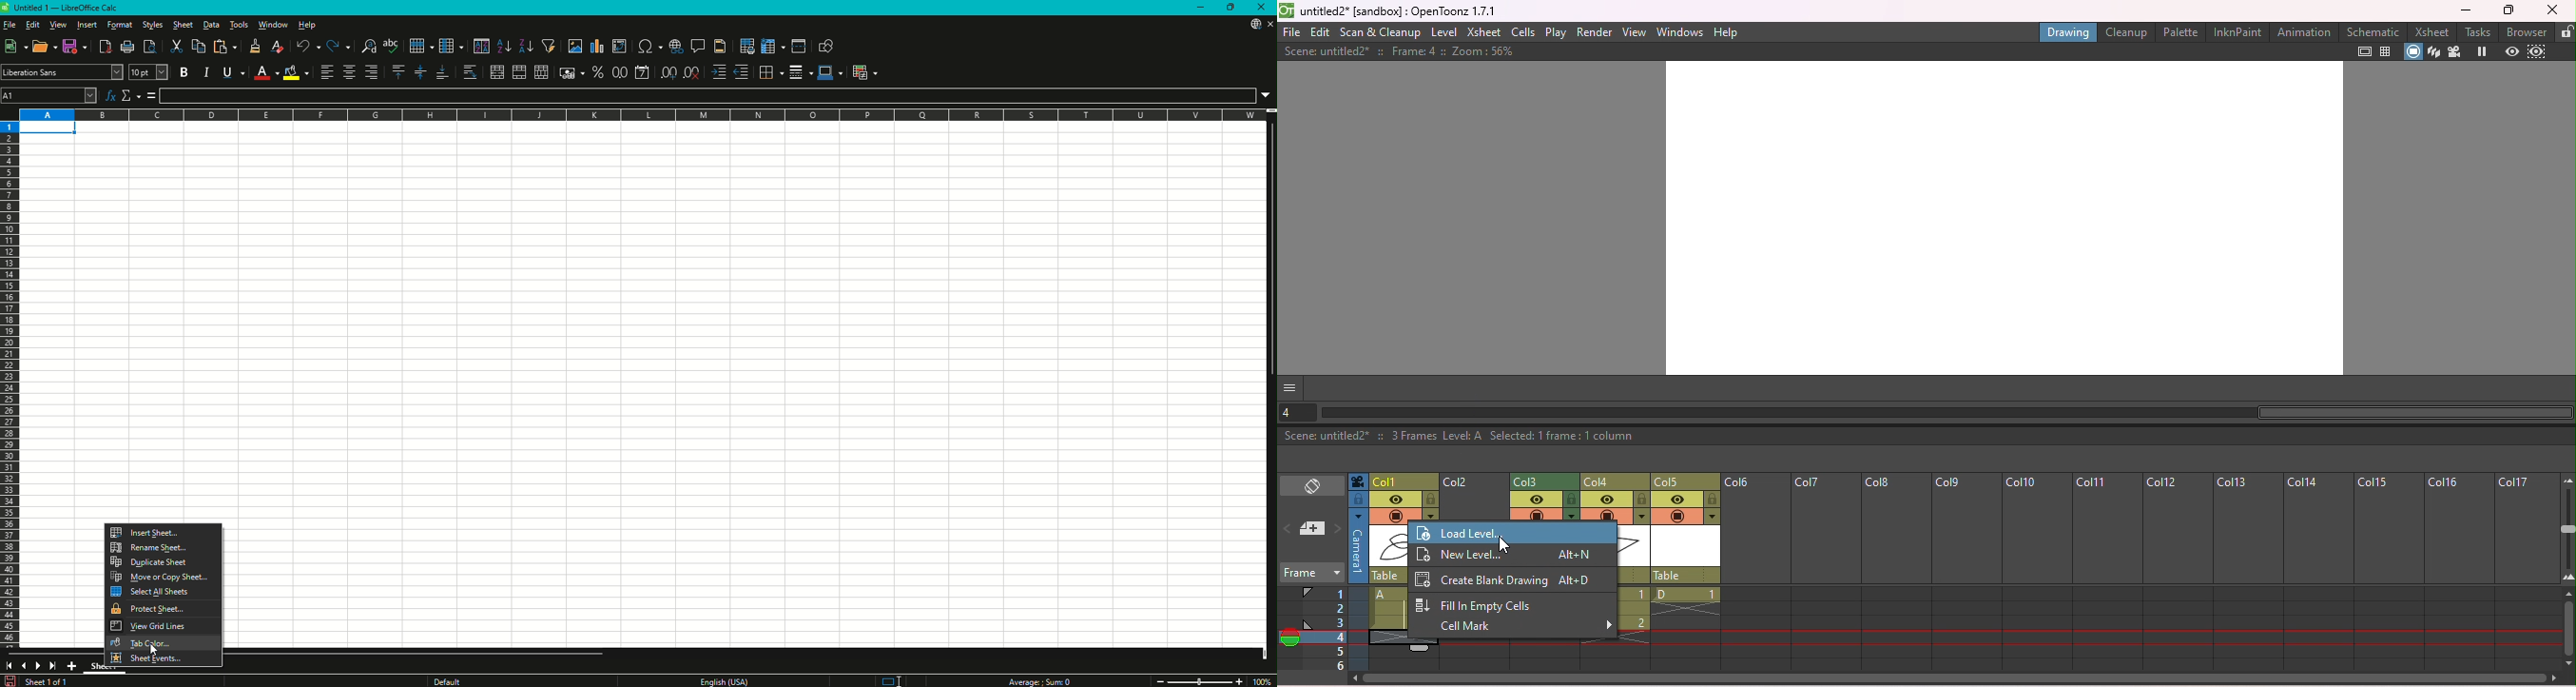  I want to click on Open, so click(45, 46).